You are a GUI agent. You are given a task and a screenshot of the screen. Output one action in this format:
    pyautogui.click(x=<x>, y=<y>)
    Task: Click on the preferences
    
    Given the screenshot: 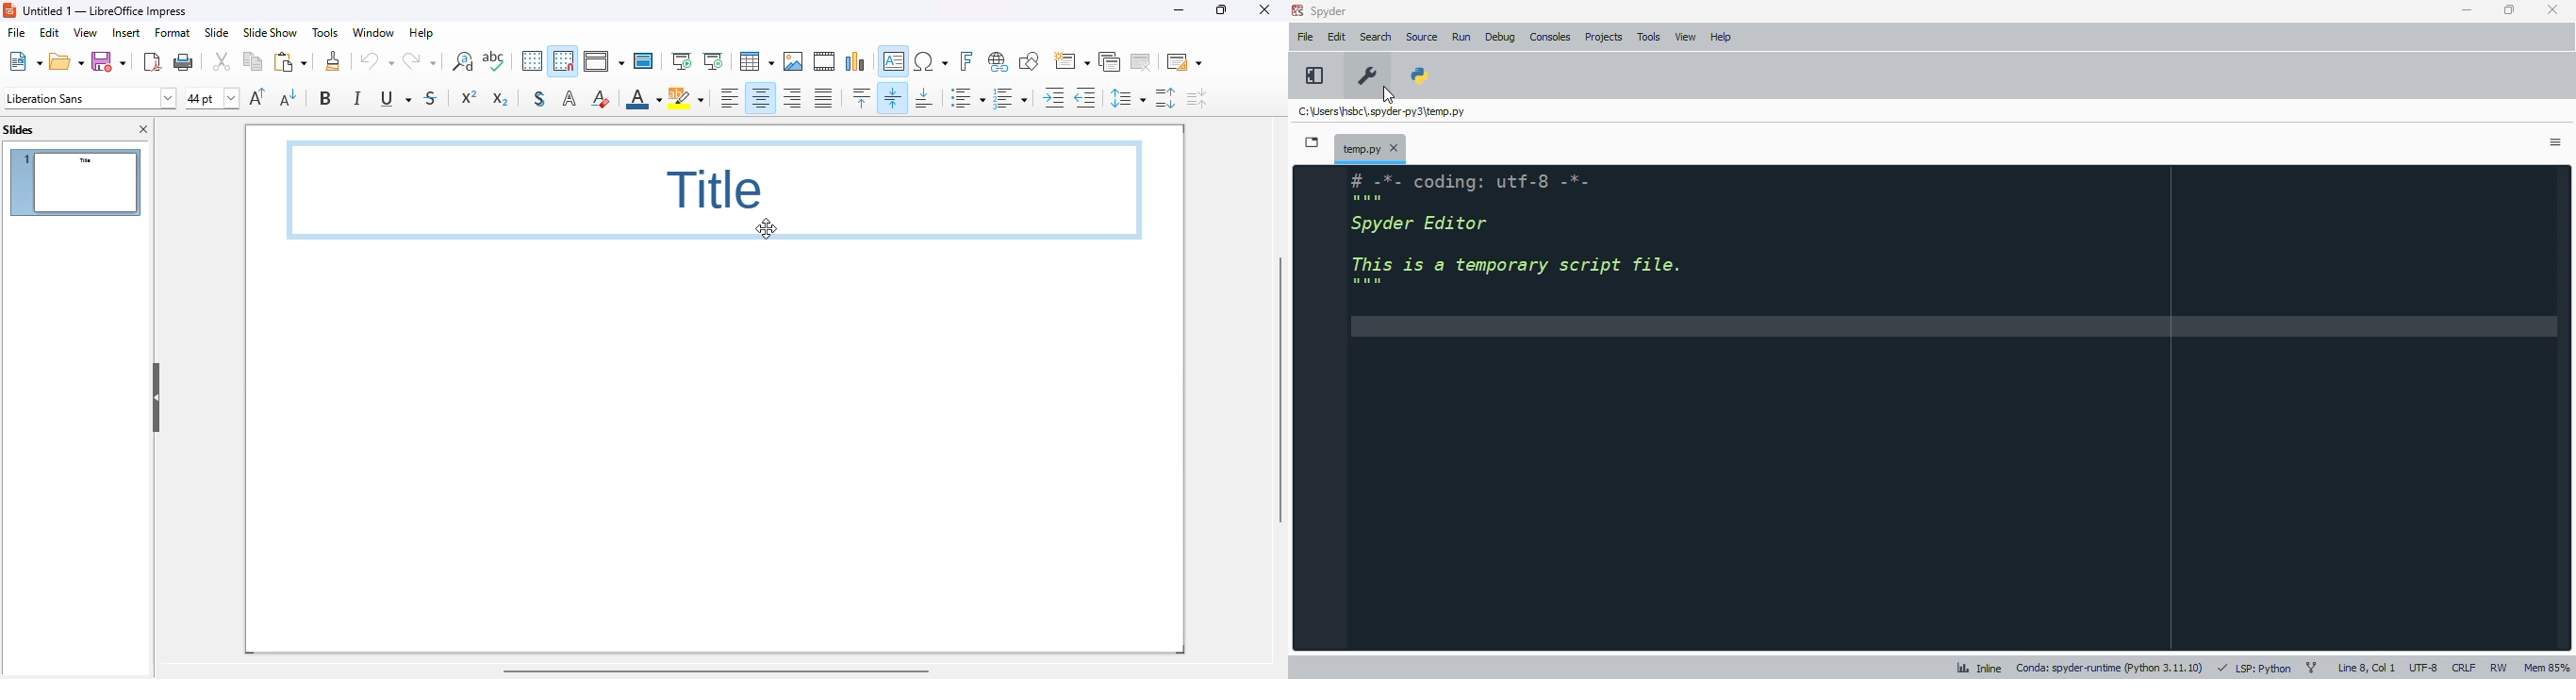 What is the action you would take?
    pyautogui.click(x=1368, y=77)
    